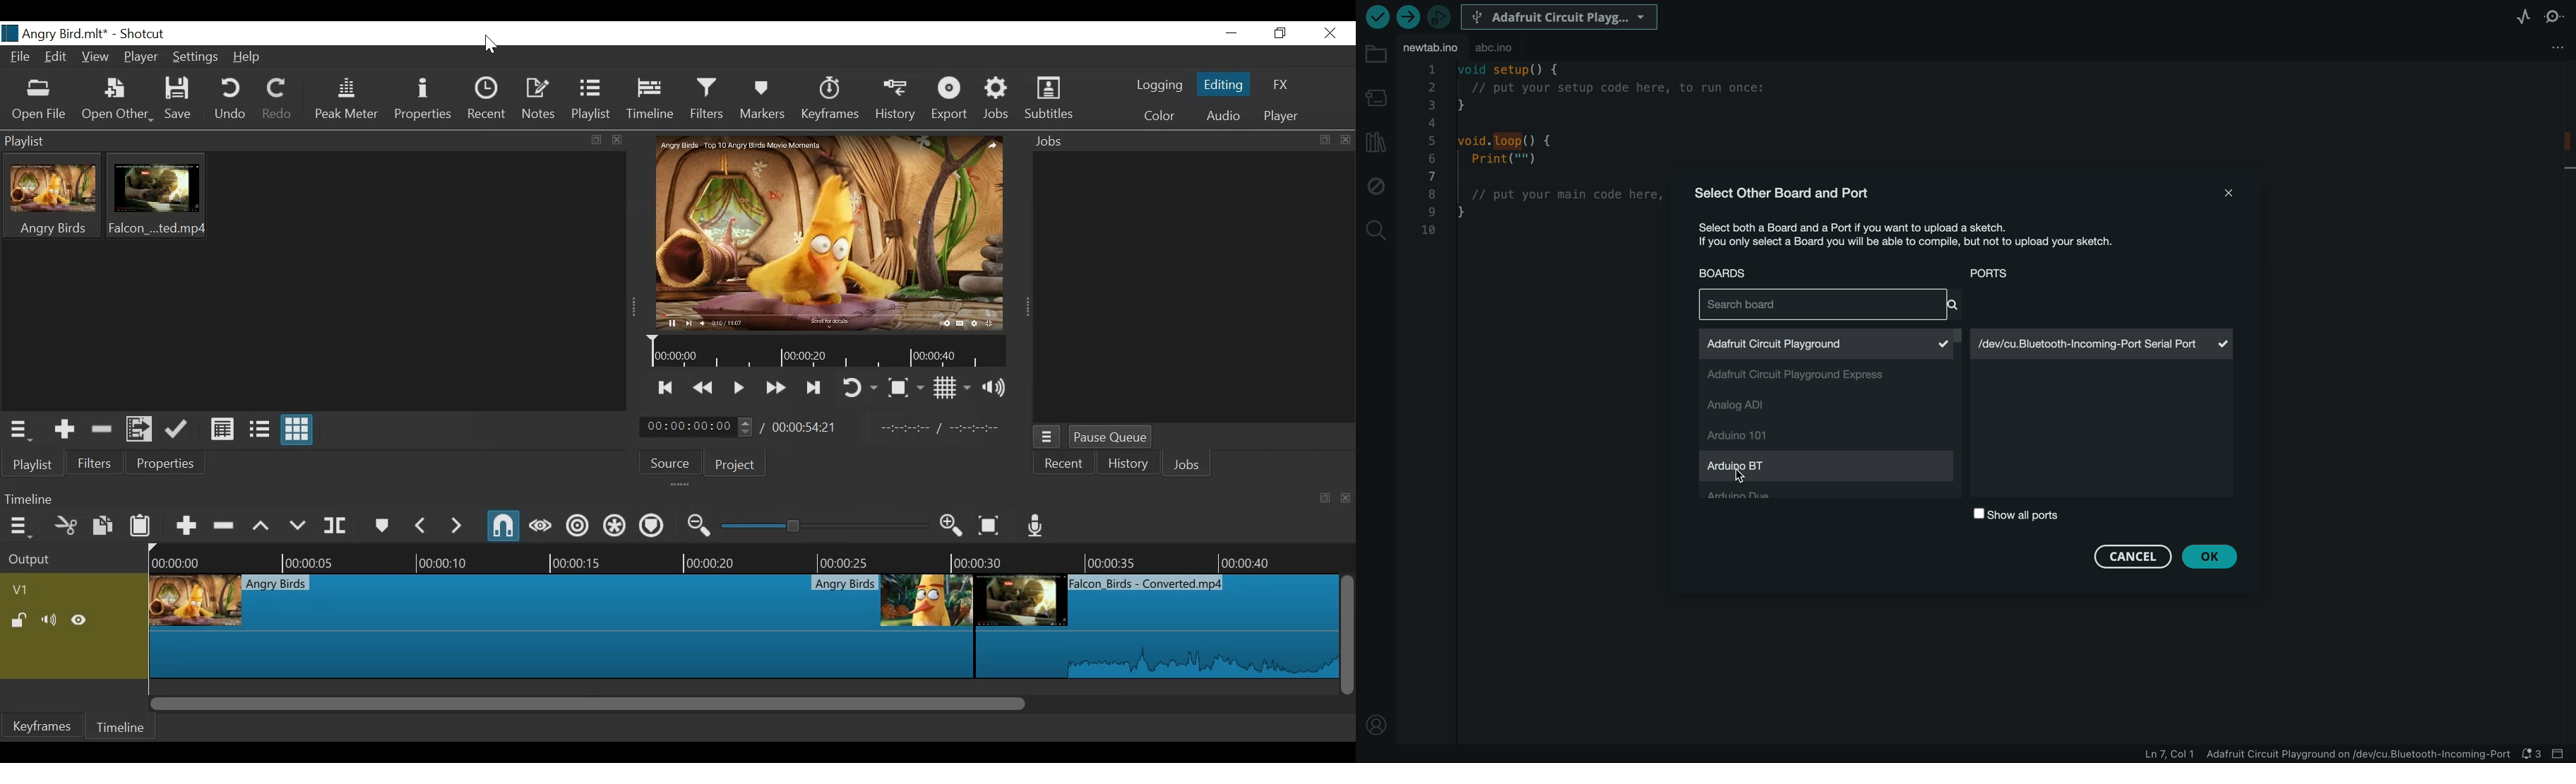 Image resolution: width=2576 pixels, height=784 pixels. Describe the element at coordinates (1226, 116) in the screenshot. I see `Audio` at that location.